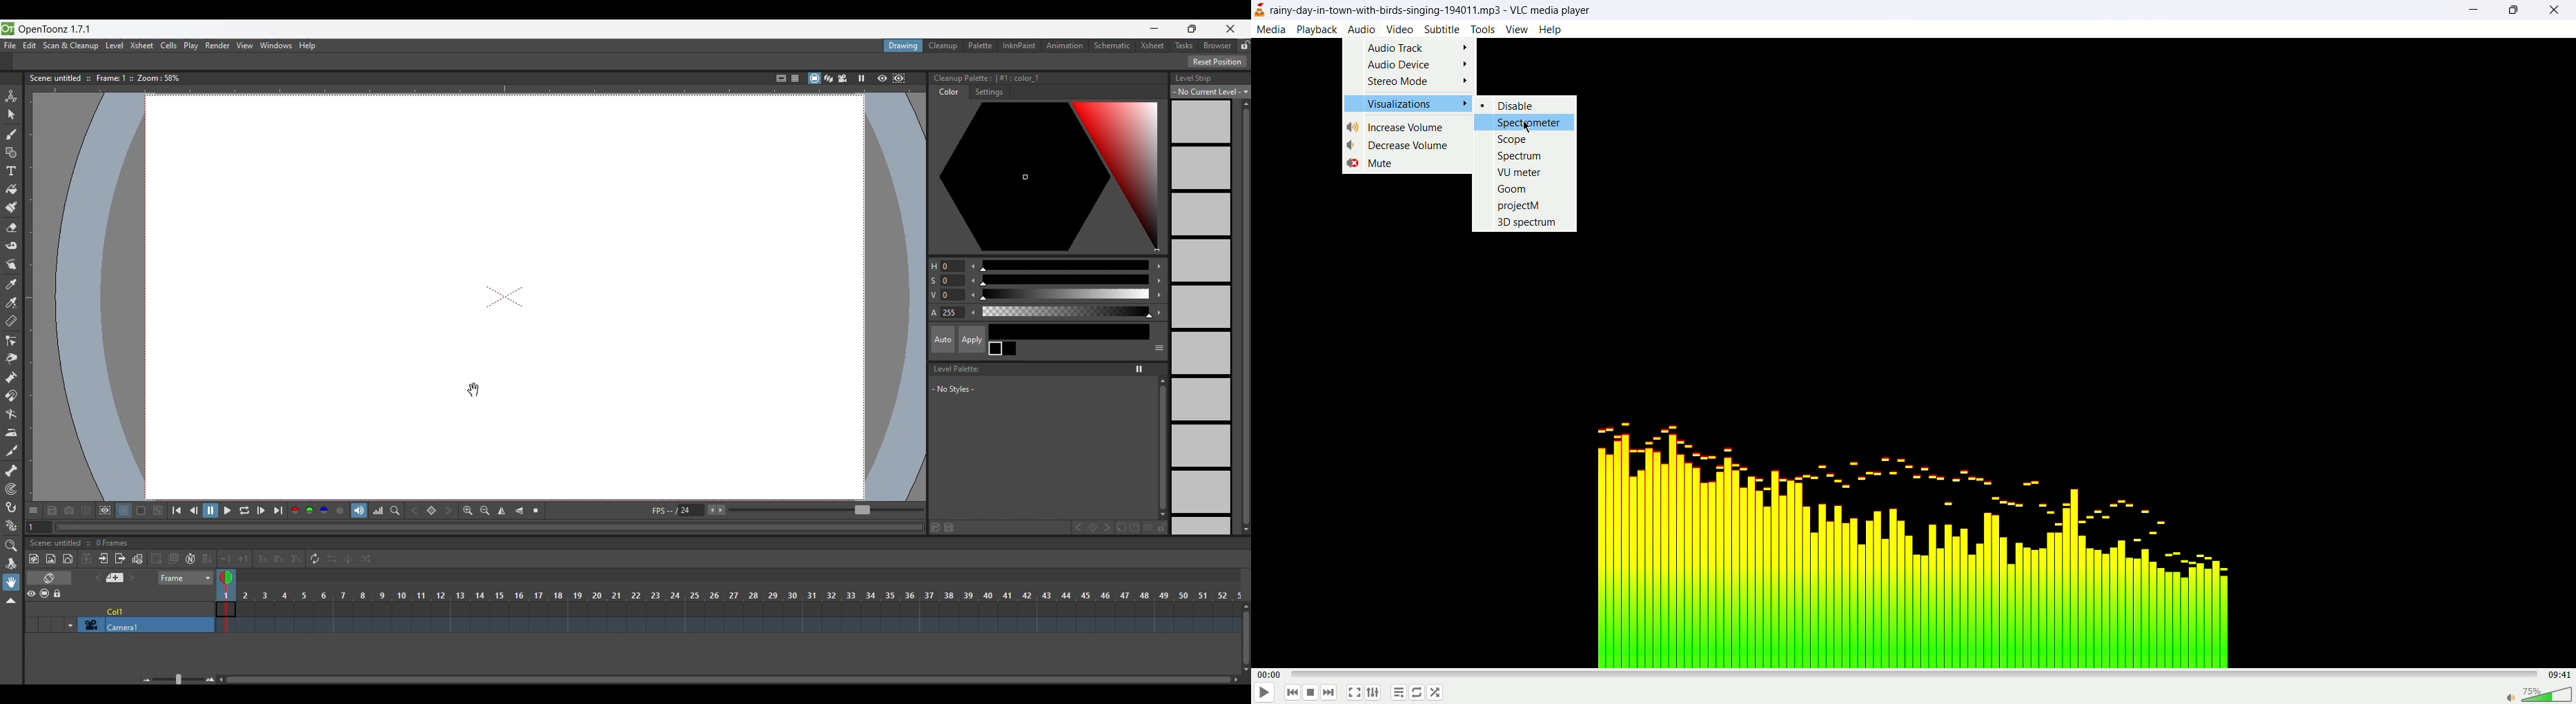 The height and width of the screenshot is (728, 2576). I want to click on minimize, so click(2473, 12).